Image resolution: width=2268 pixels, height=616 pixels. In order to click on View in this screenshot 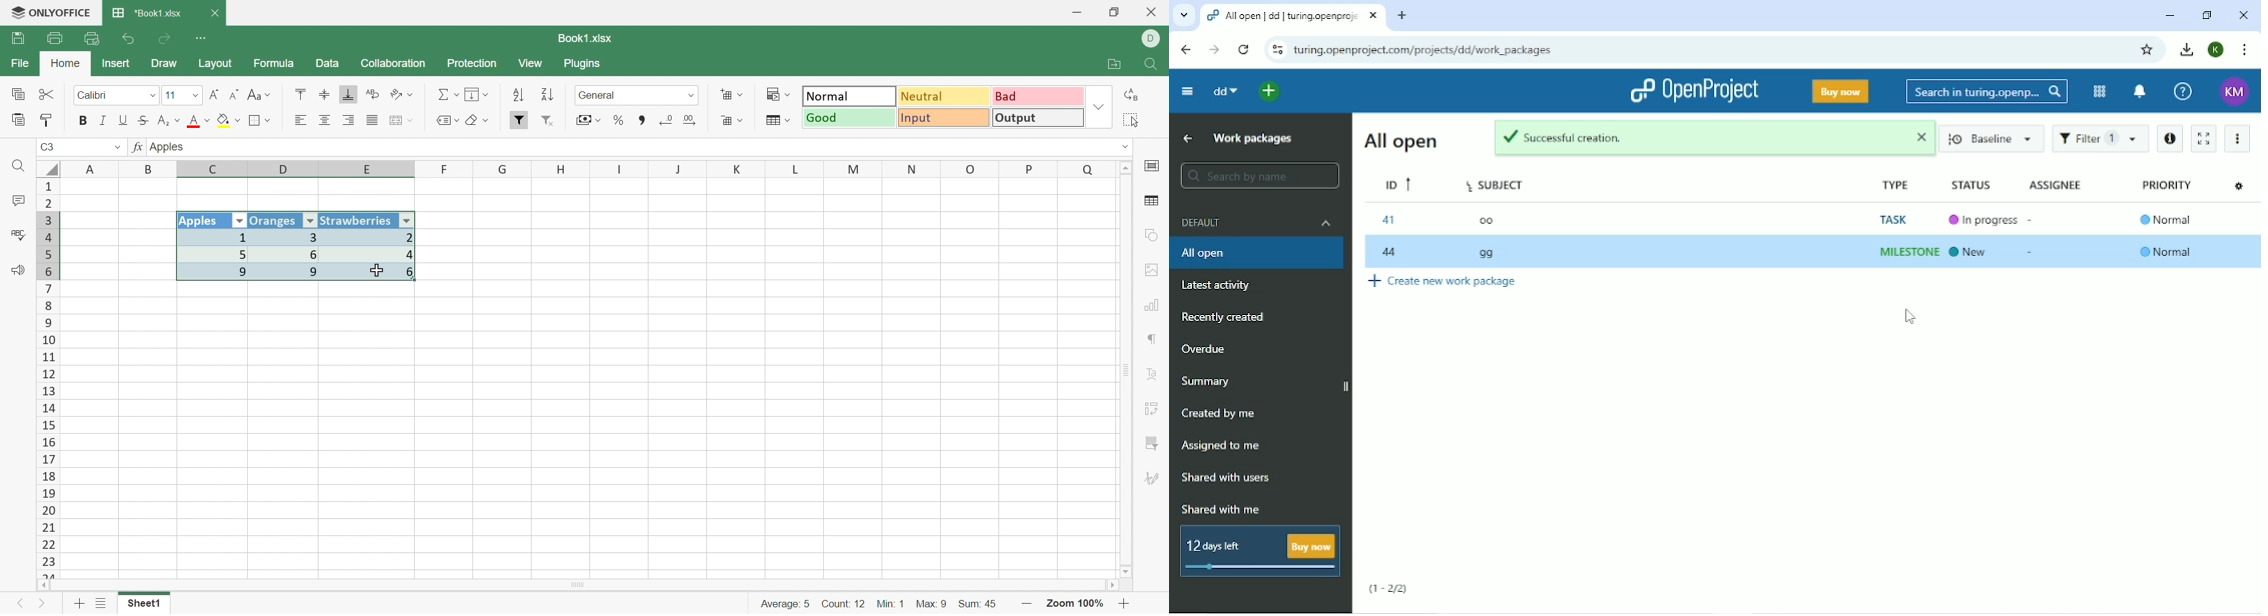, I will do `click(532, 64)`.